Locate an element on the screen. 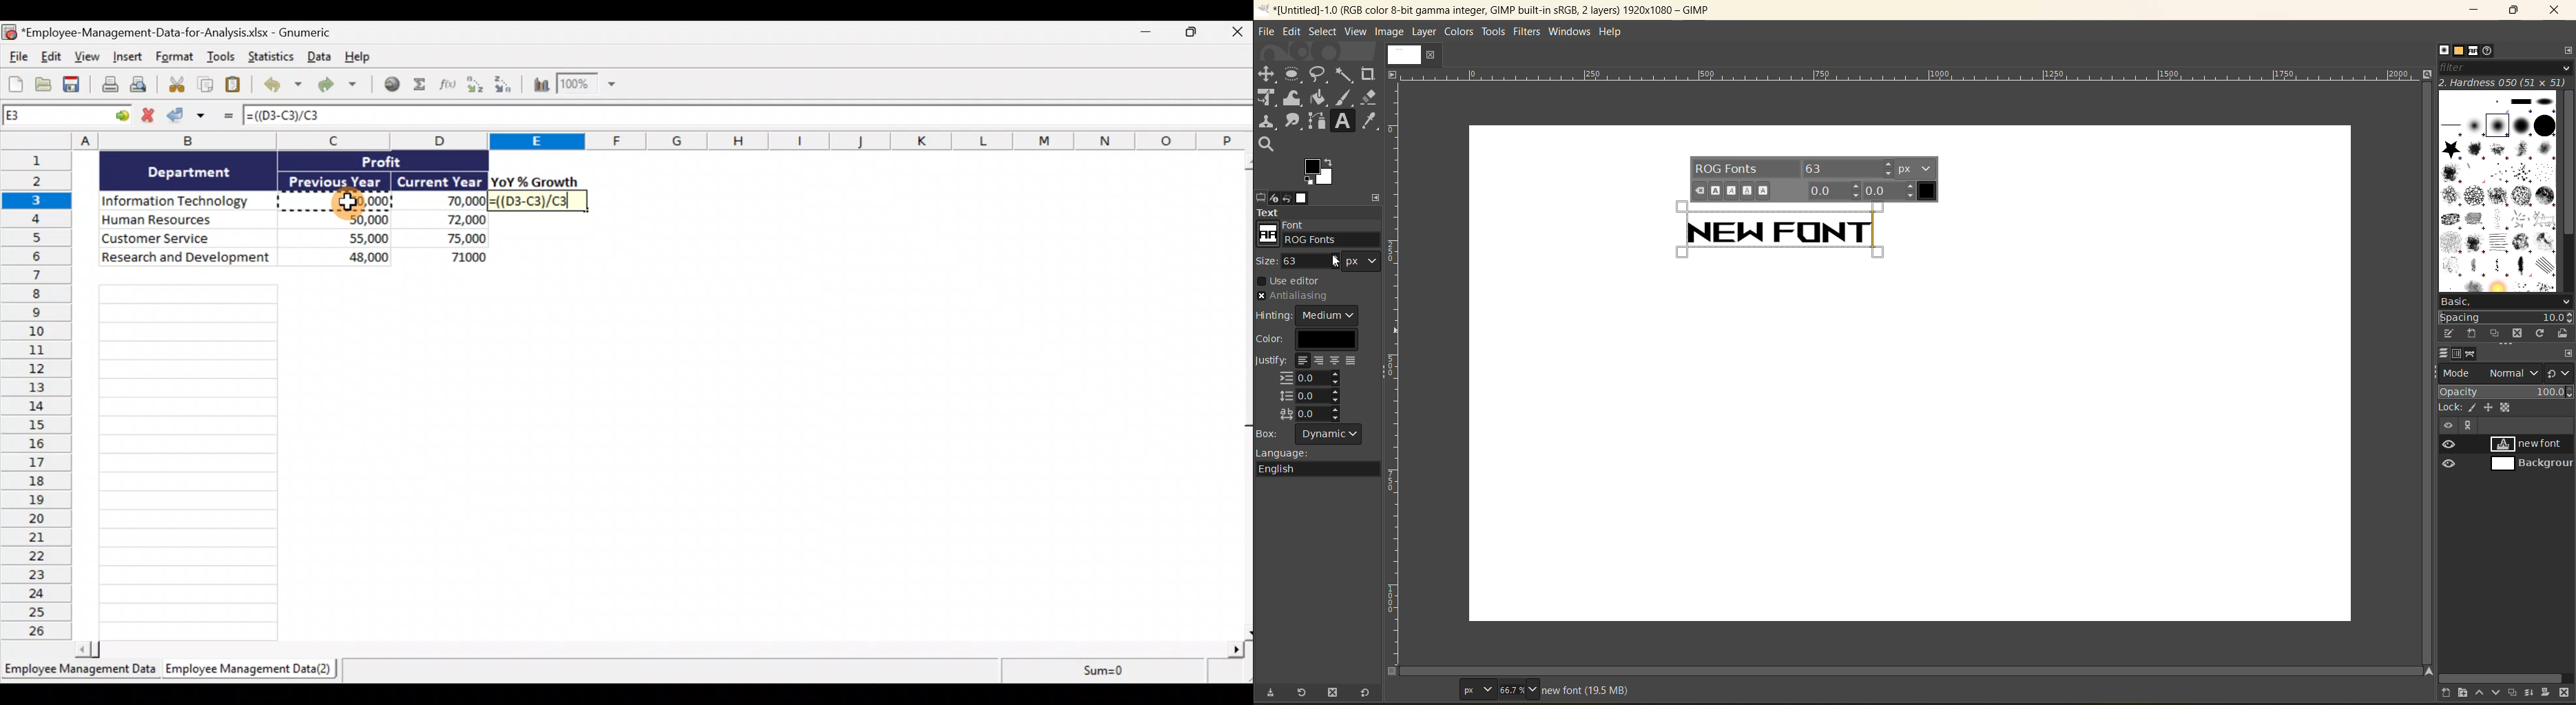  save tool preset is located at coordinates (1273, 694).